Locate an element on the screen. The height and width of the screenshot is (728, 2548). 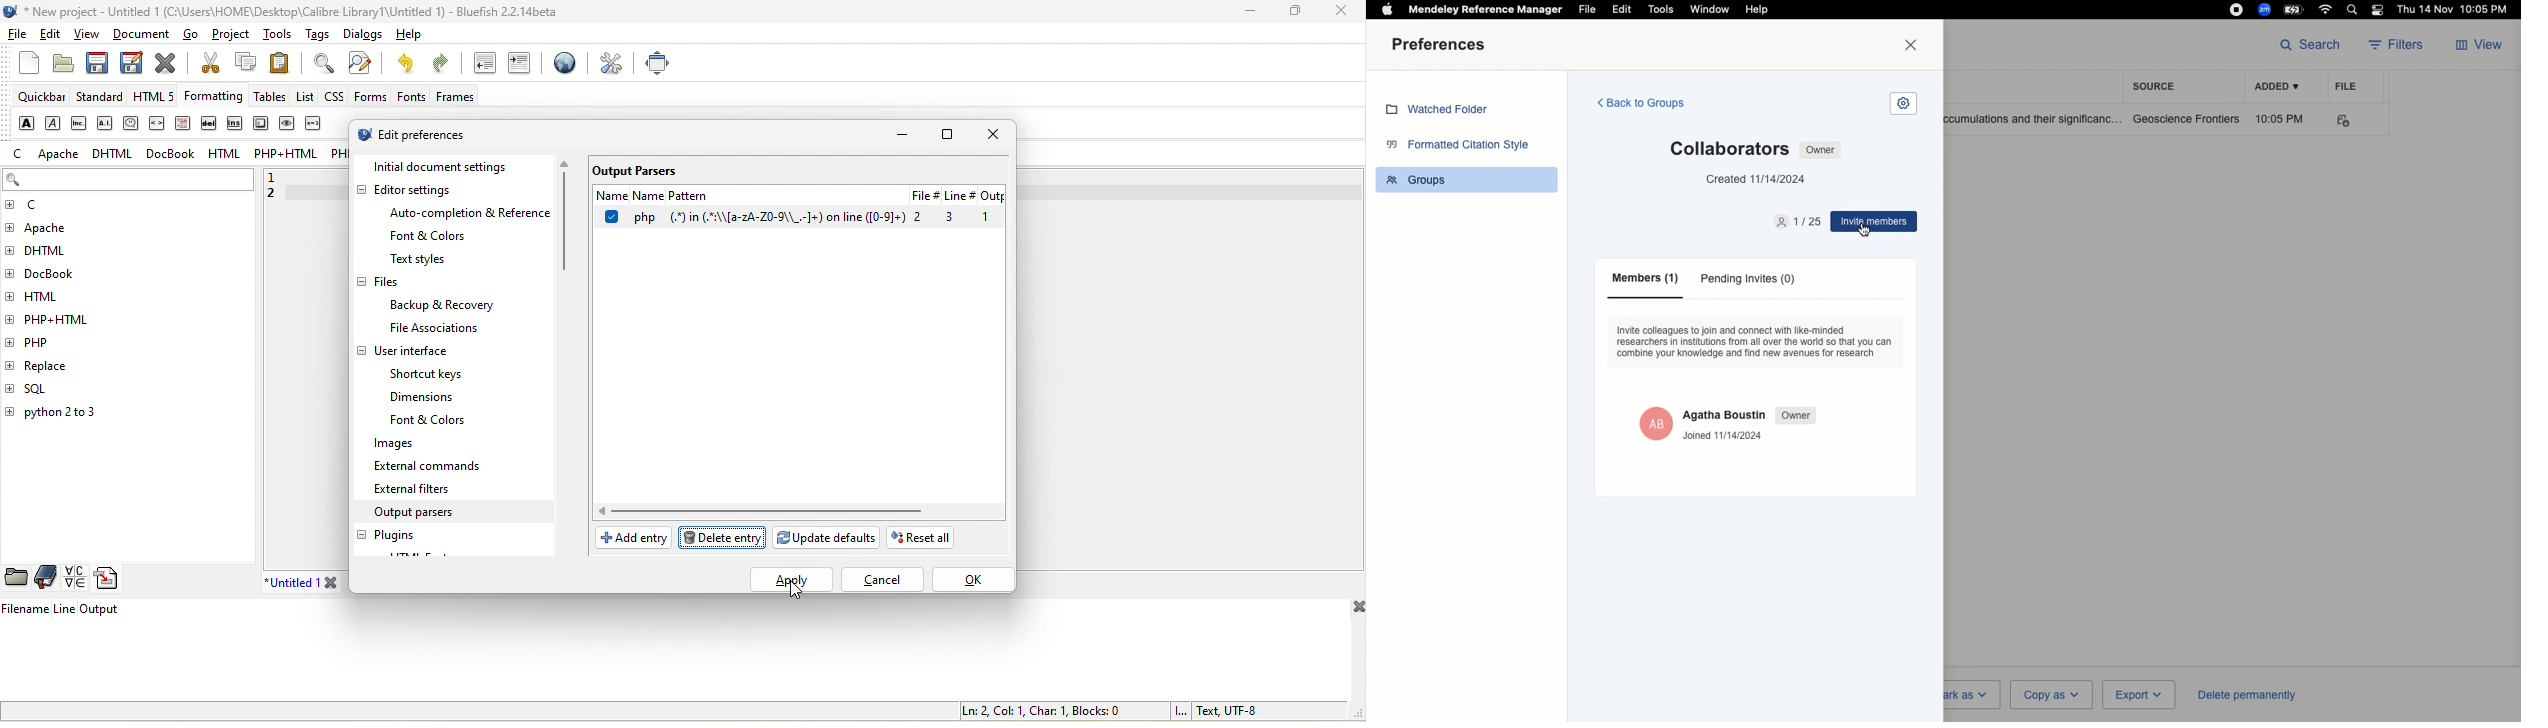
add entry is located at coordinates (632, 540).